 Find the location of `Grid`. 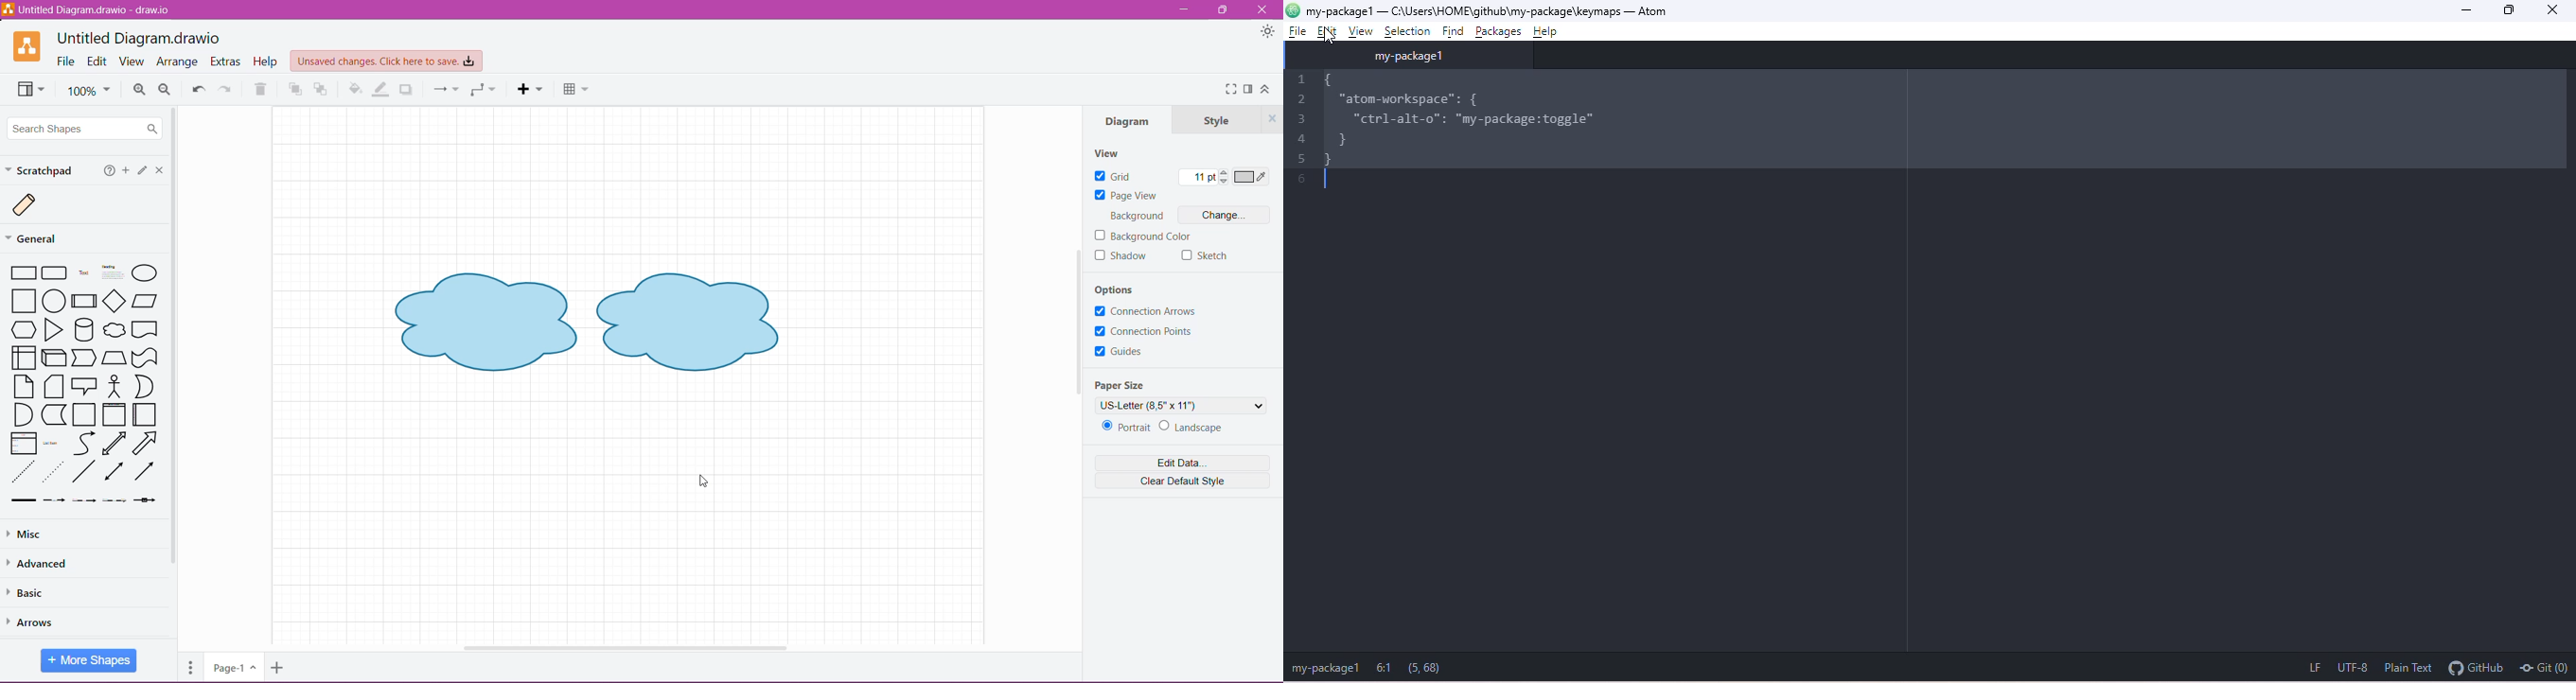

Grid is located at coordinates (1117, 176).